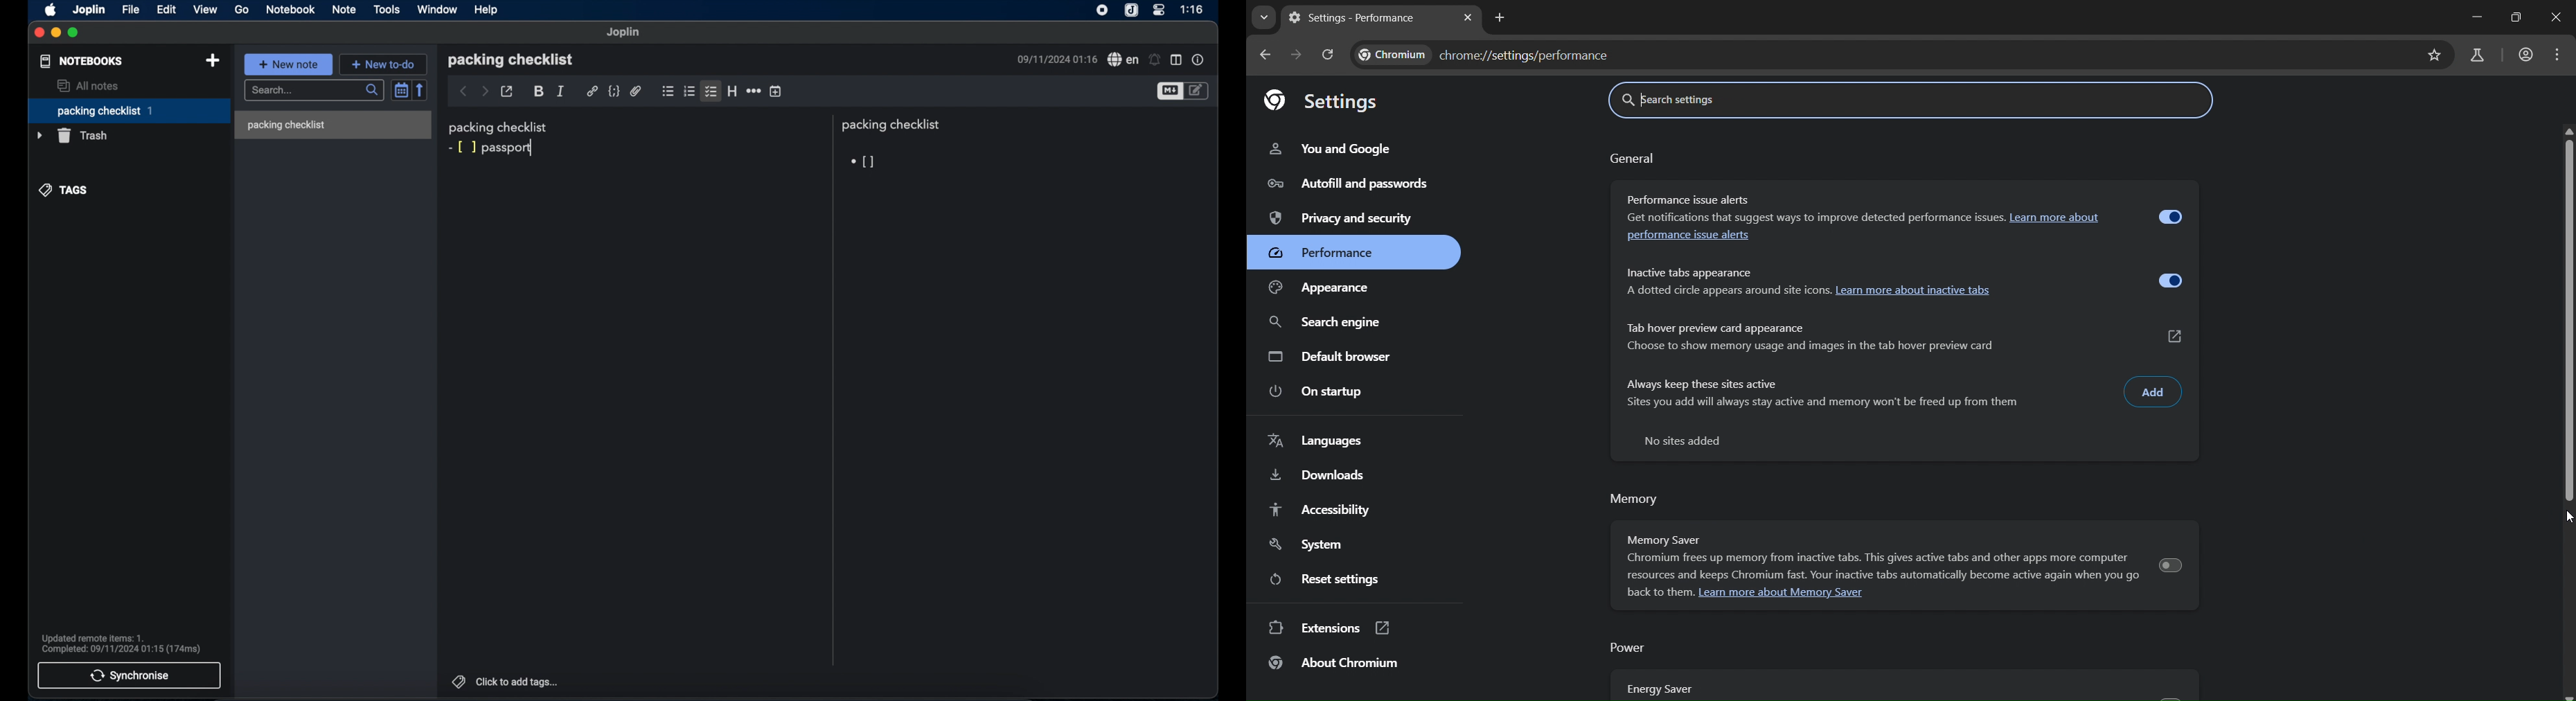 Image resolution: width=2576 pixels, height=728 pixels. Describe the element at coordinates (313, 90) in the screenshot. I see `search bar` at that location.